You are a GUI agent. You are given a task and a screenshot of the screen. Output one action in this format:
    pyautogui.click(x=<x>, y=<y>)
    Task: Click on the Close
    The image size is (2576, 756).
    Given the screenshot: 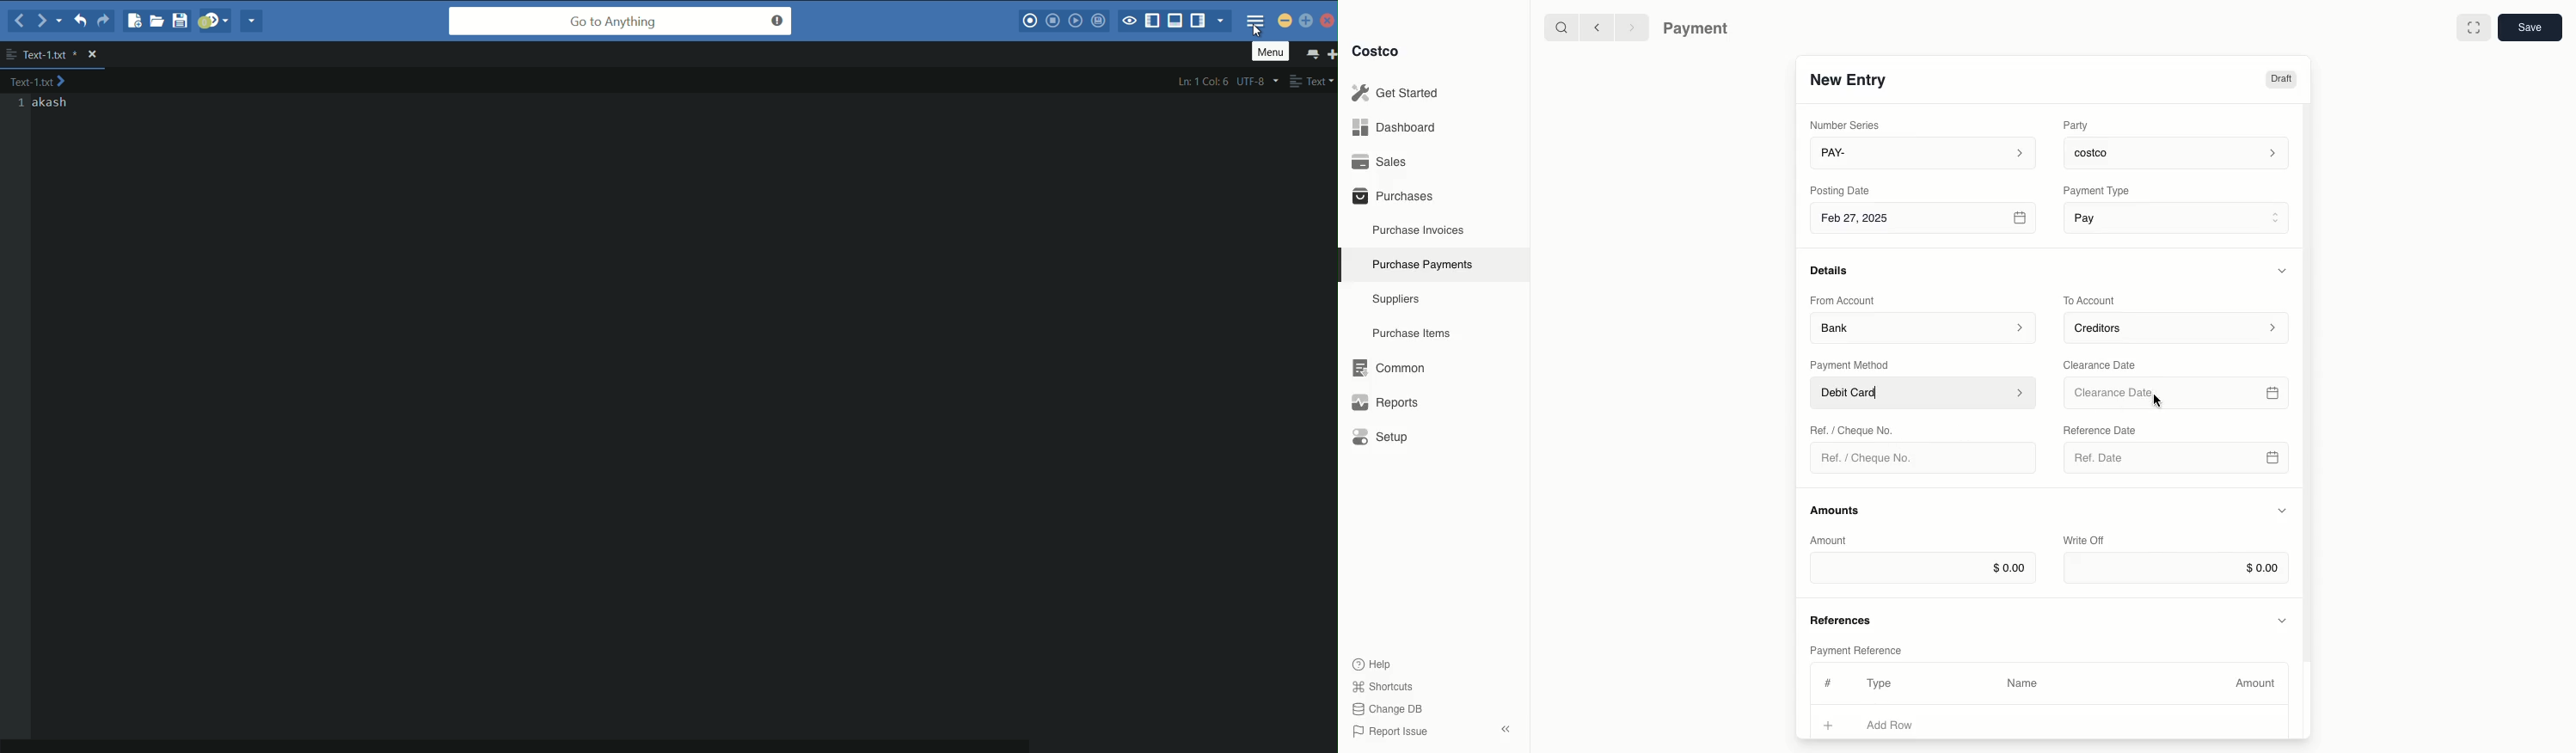 What is the action you would take?
    pyautogui.click(x=1329, y=20)
    